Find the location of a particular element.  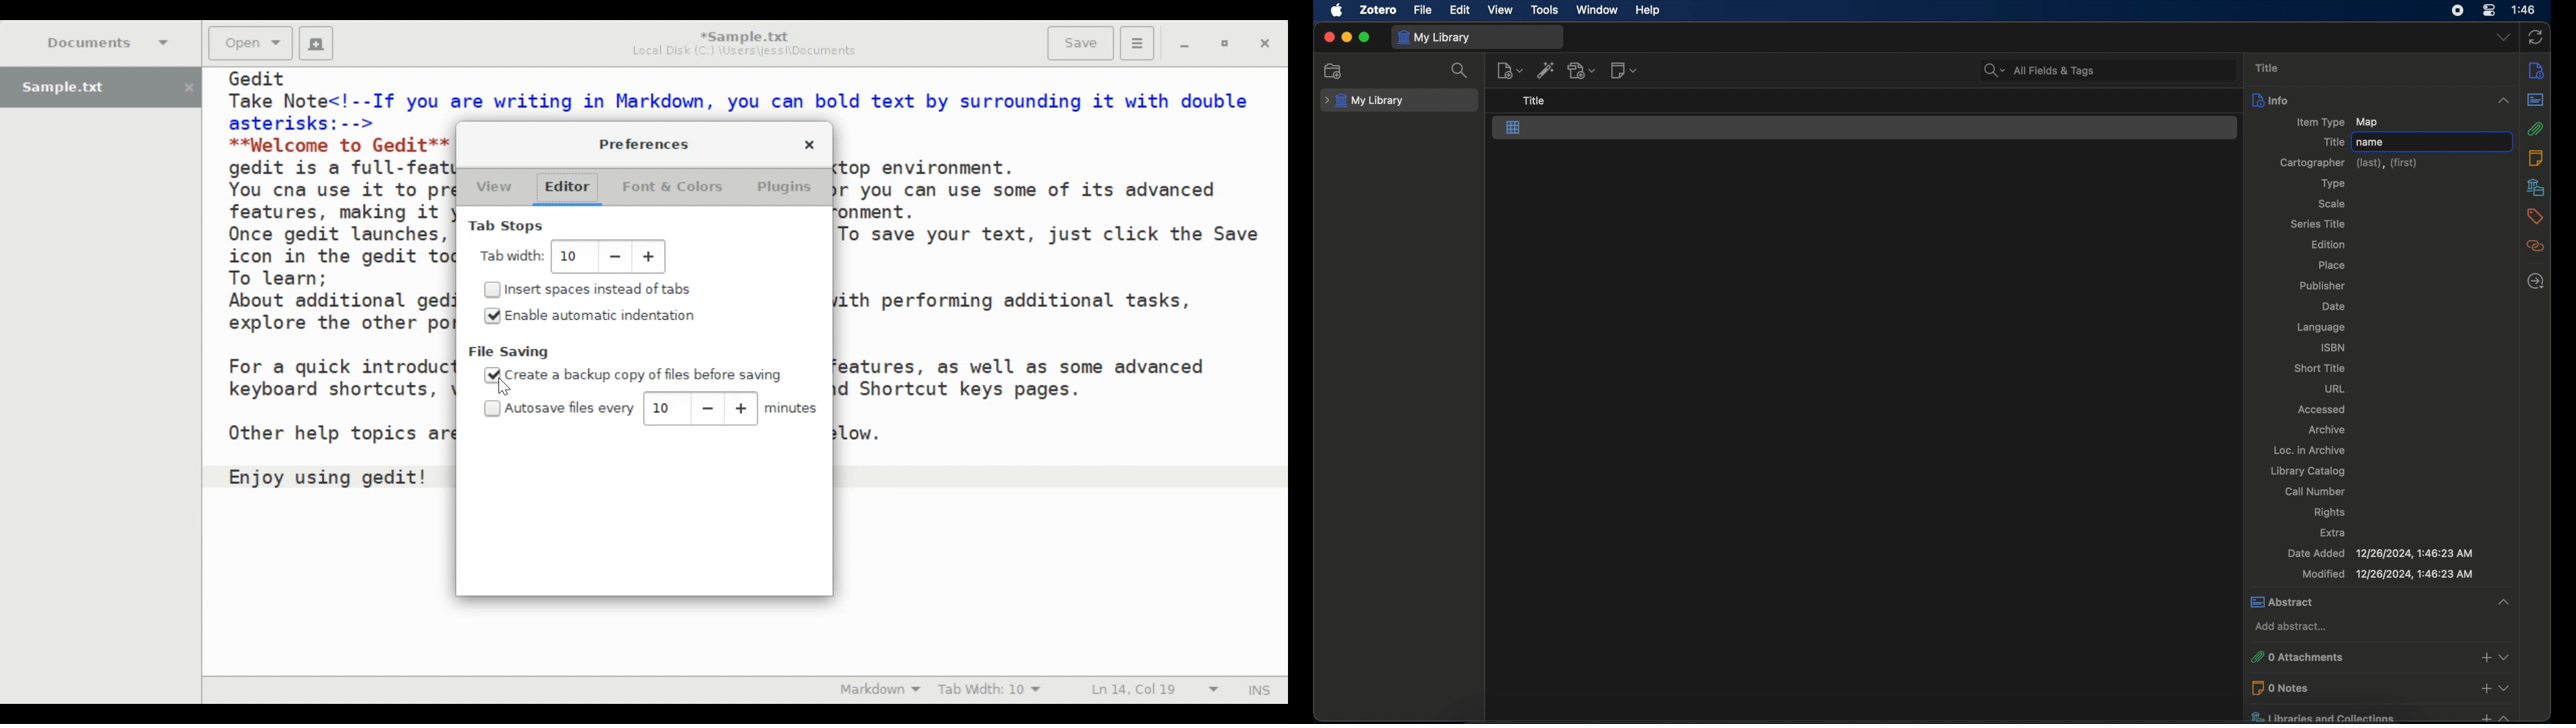

map is located at coordinates (1513, 128).